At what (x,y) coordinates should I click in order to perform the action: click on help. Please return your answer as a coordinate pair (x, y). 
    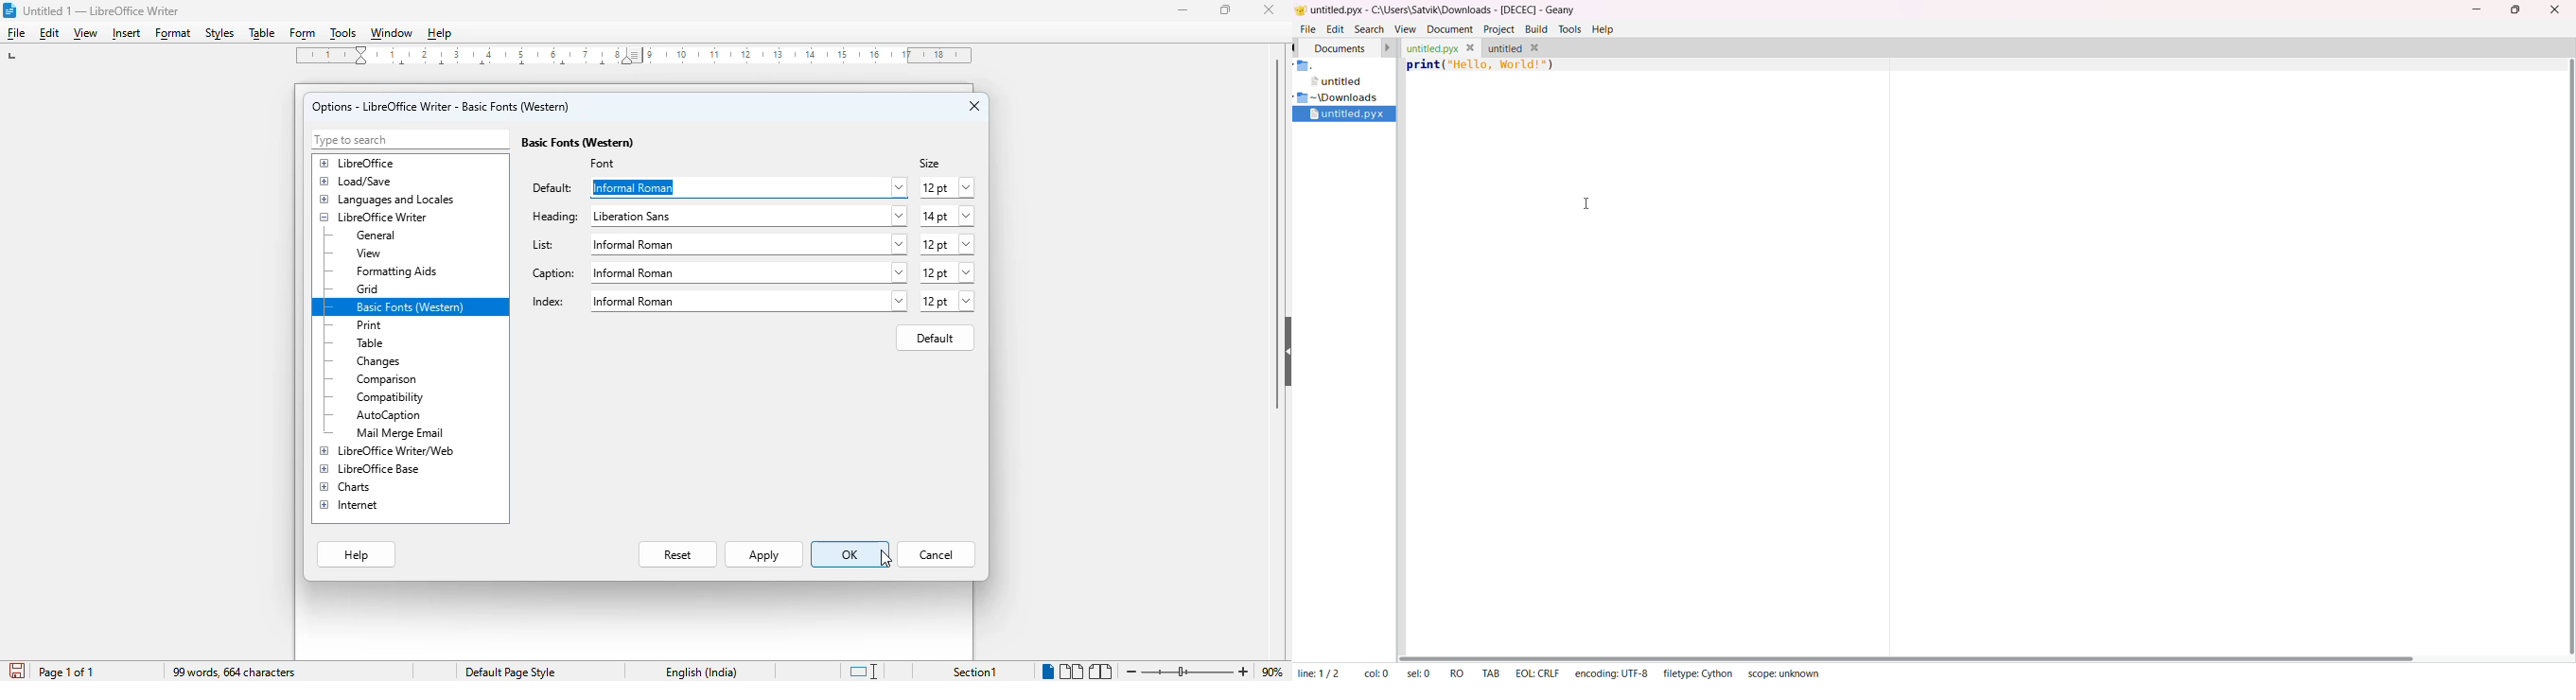
    Looking at the image, I should click on (439, 35).